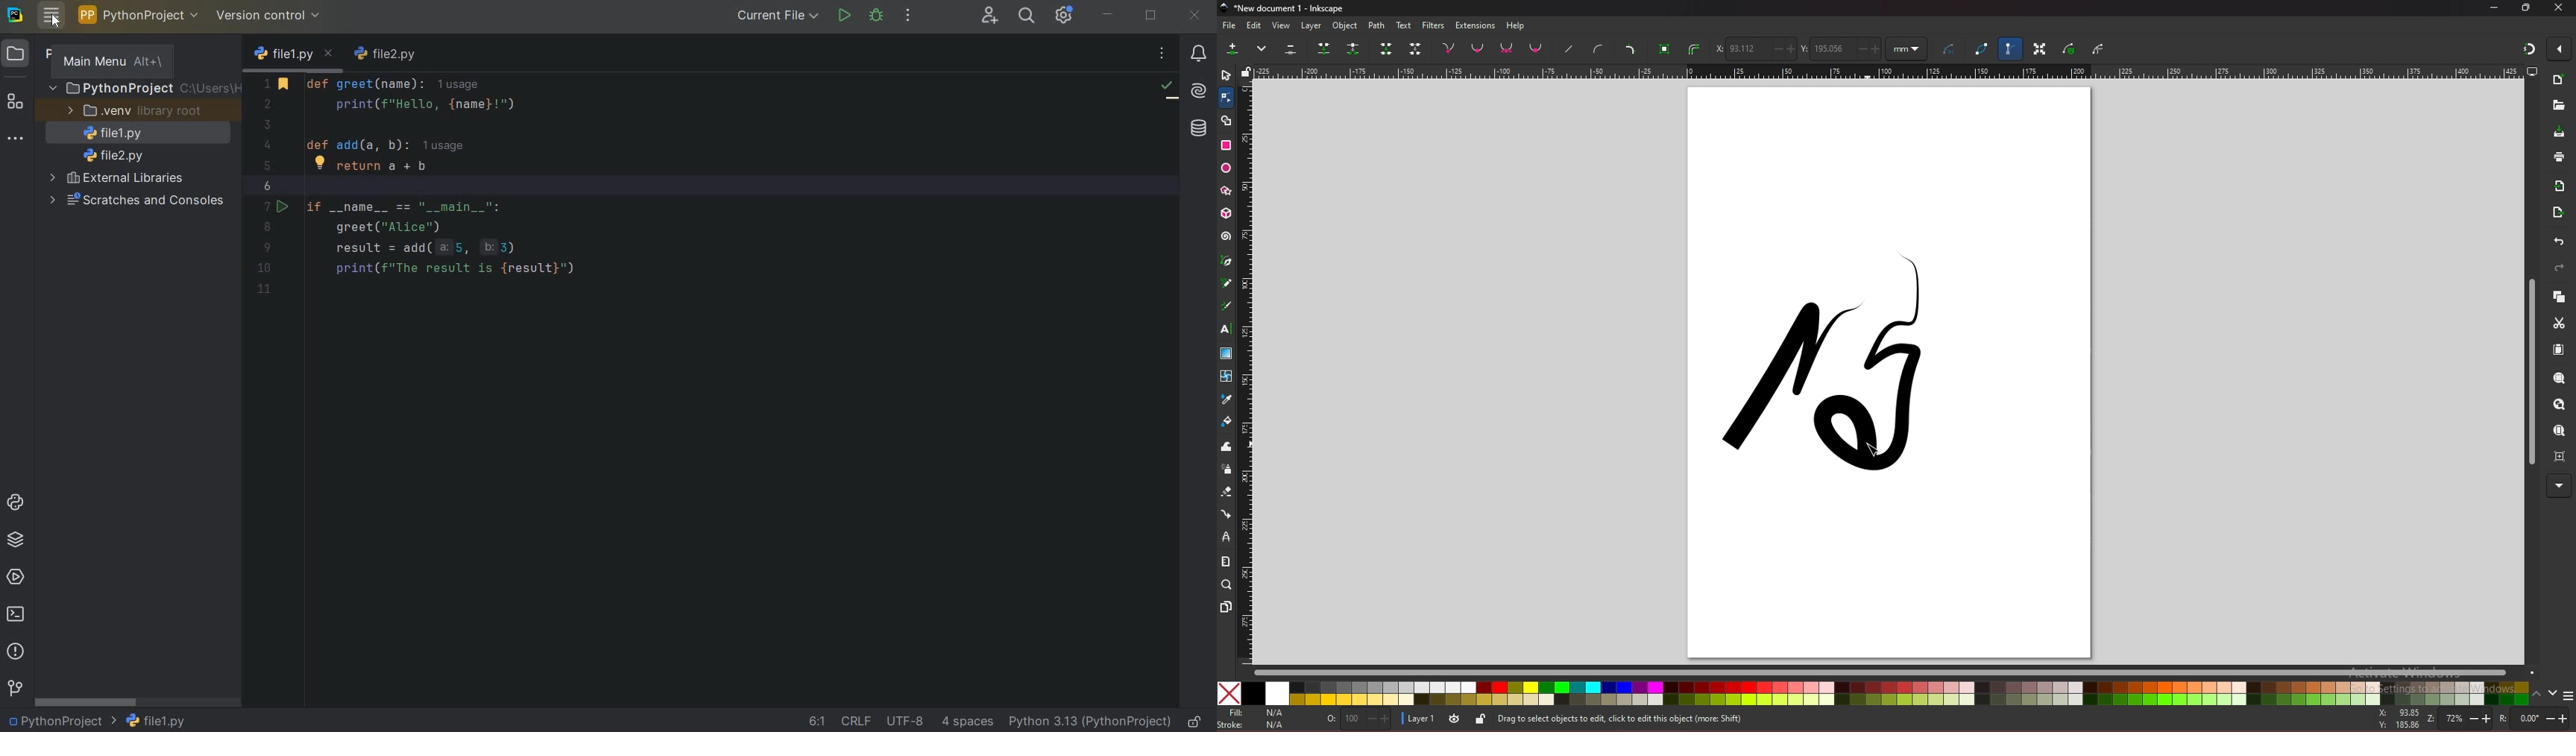 The image size is (2576, 756). I want to click on layer, so click(1420, 719).